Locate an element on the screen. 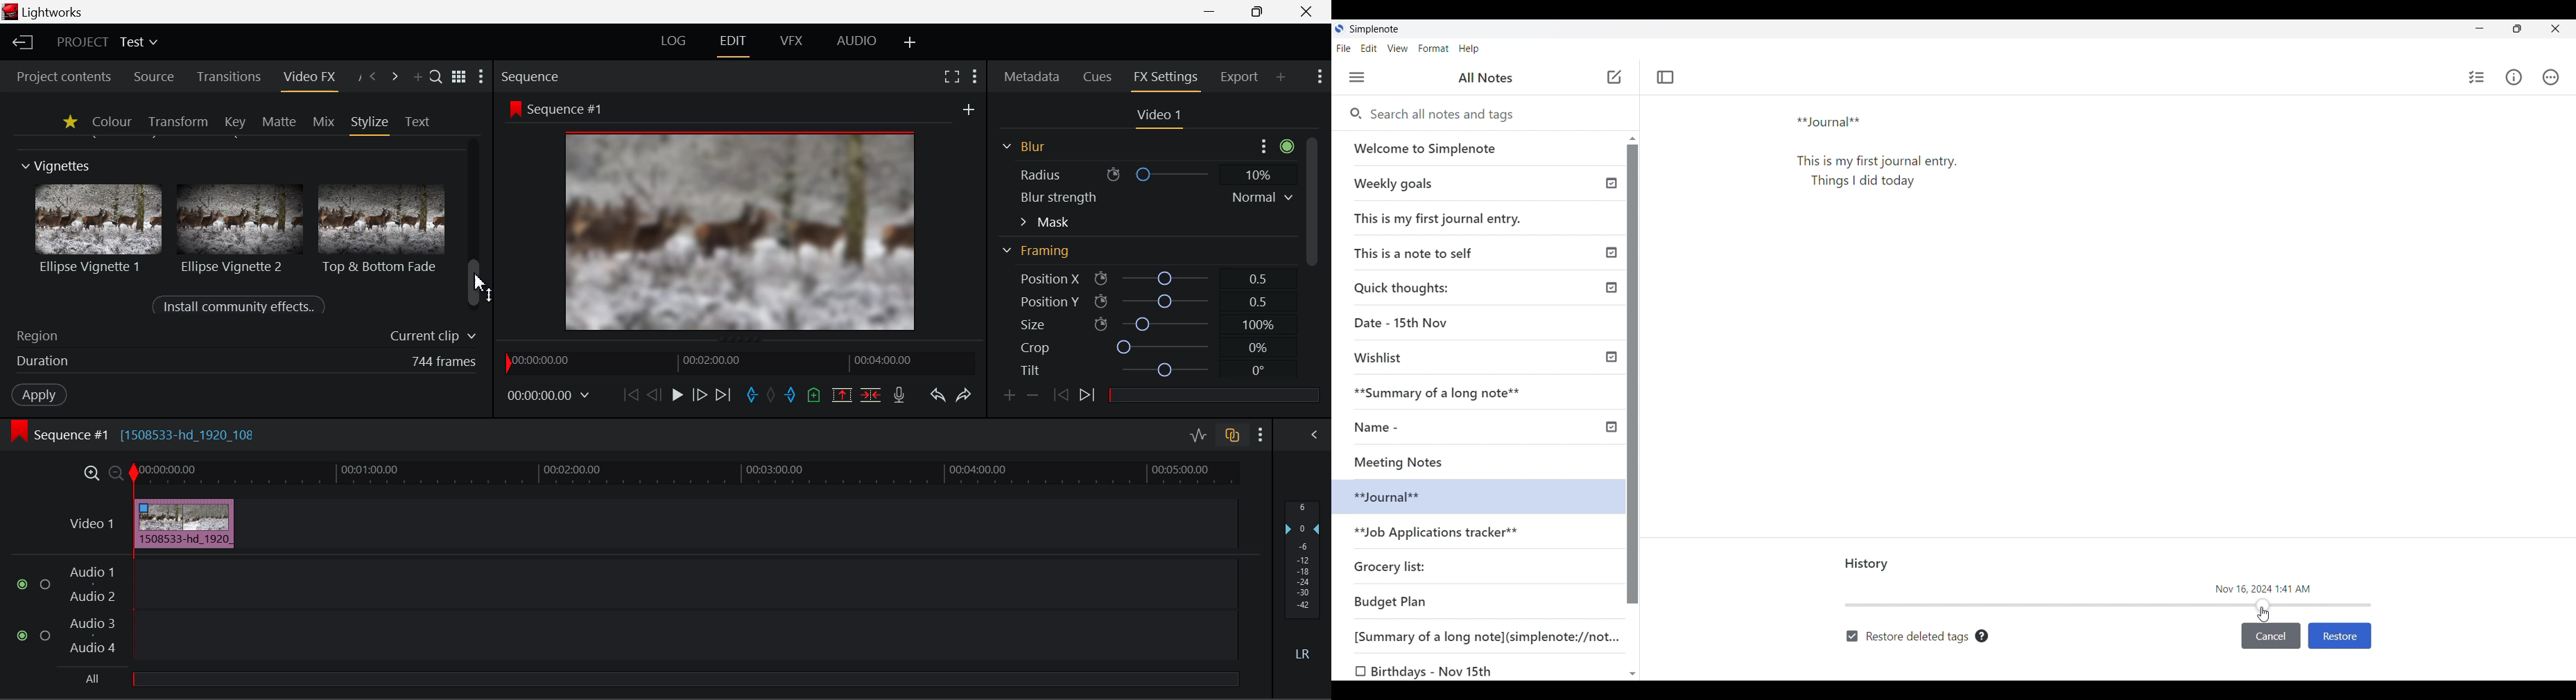  Insert checklist is located at coordinates (2478, 77).